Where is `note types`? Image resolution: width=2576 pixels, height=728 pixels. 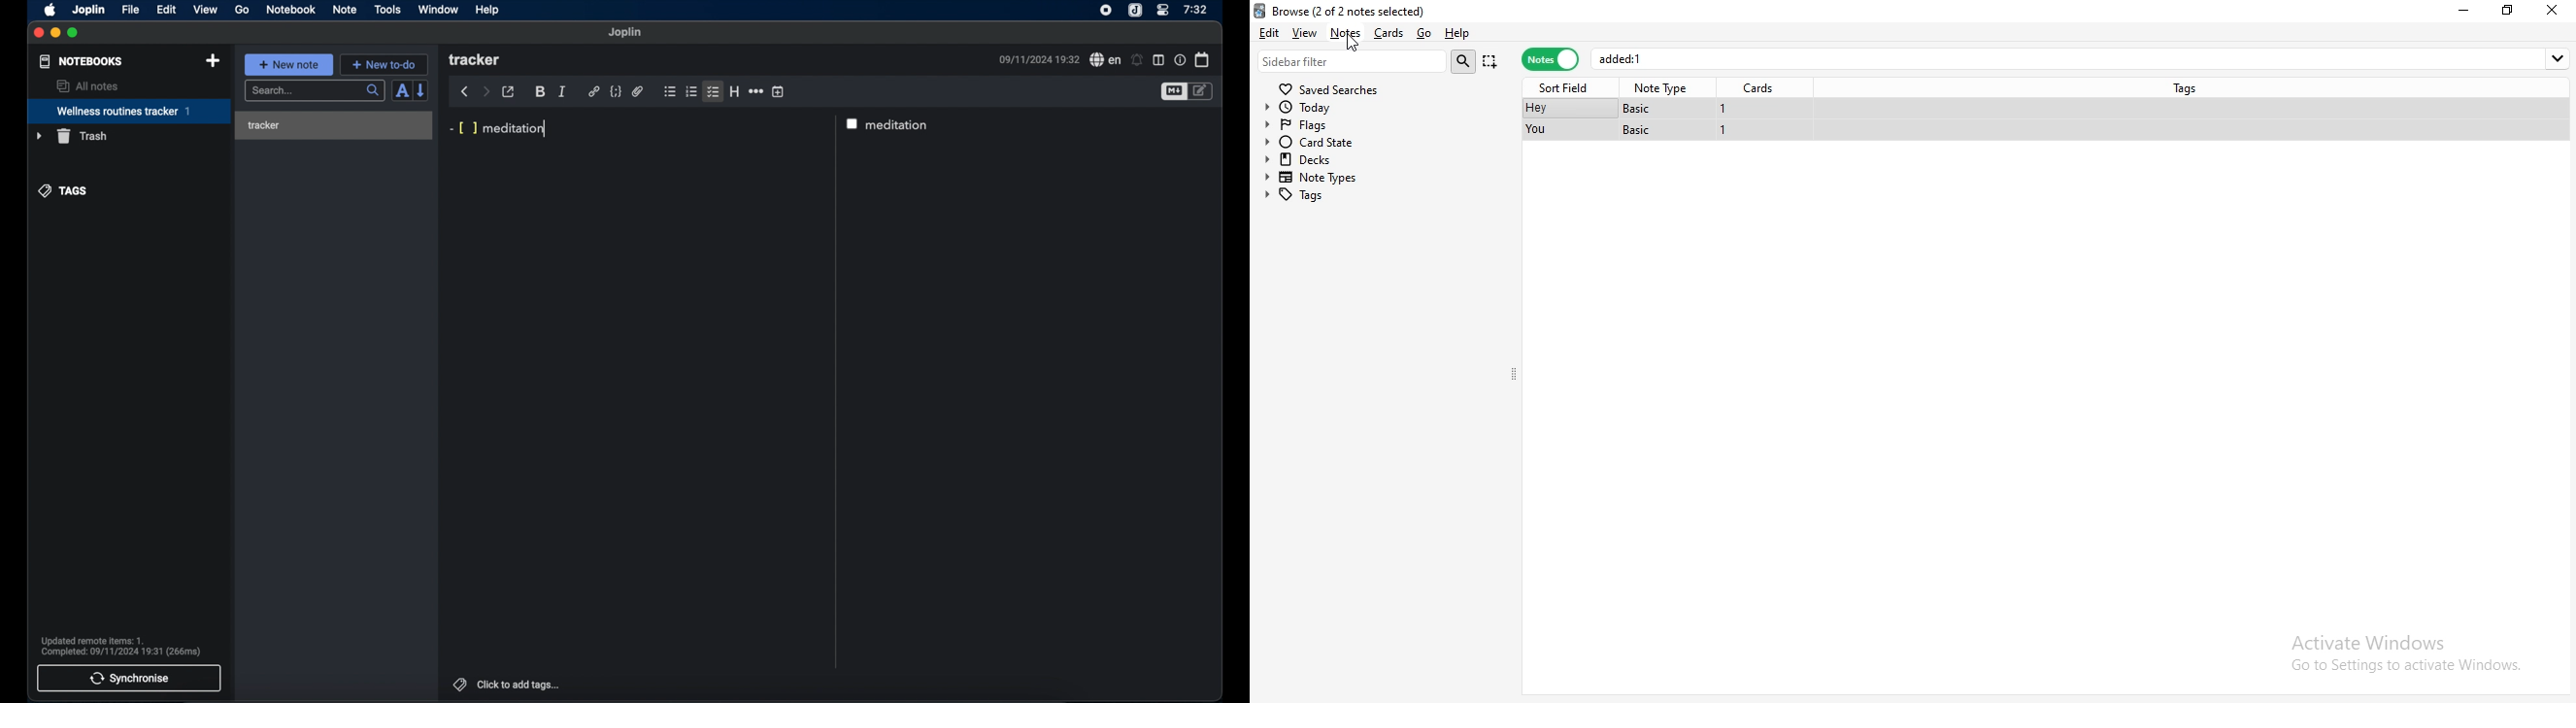
note types is located at coordinates (1316, 178).